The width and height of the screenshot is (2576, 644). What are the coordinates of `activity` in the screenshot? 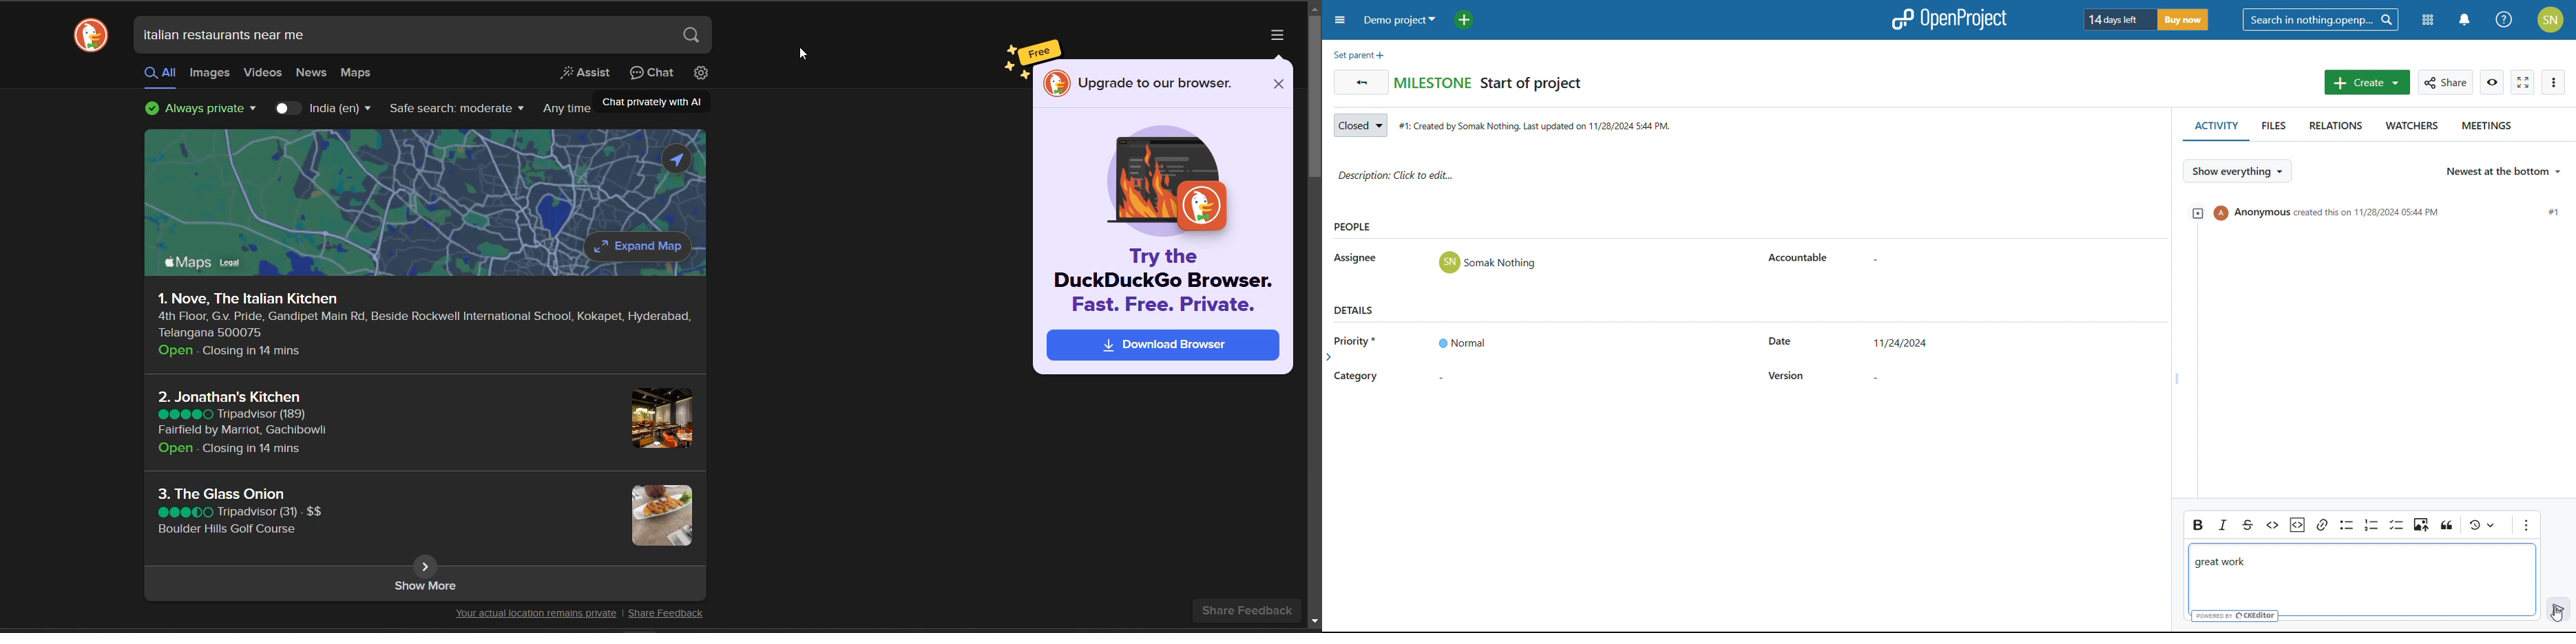 It's located at (2214, 129).